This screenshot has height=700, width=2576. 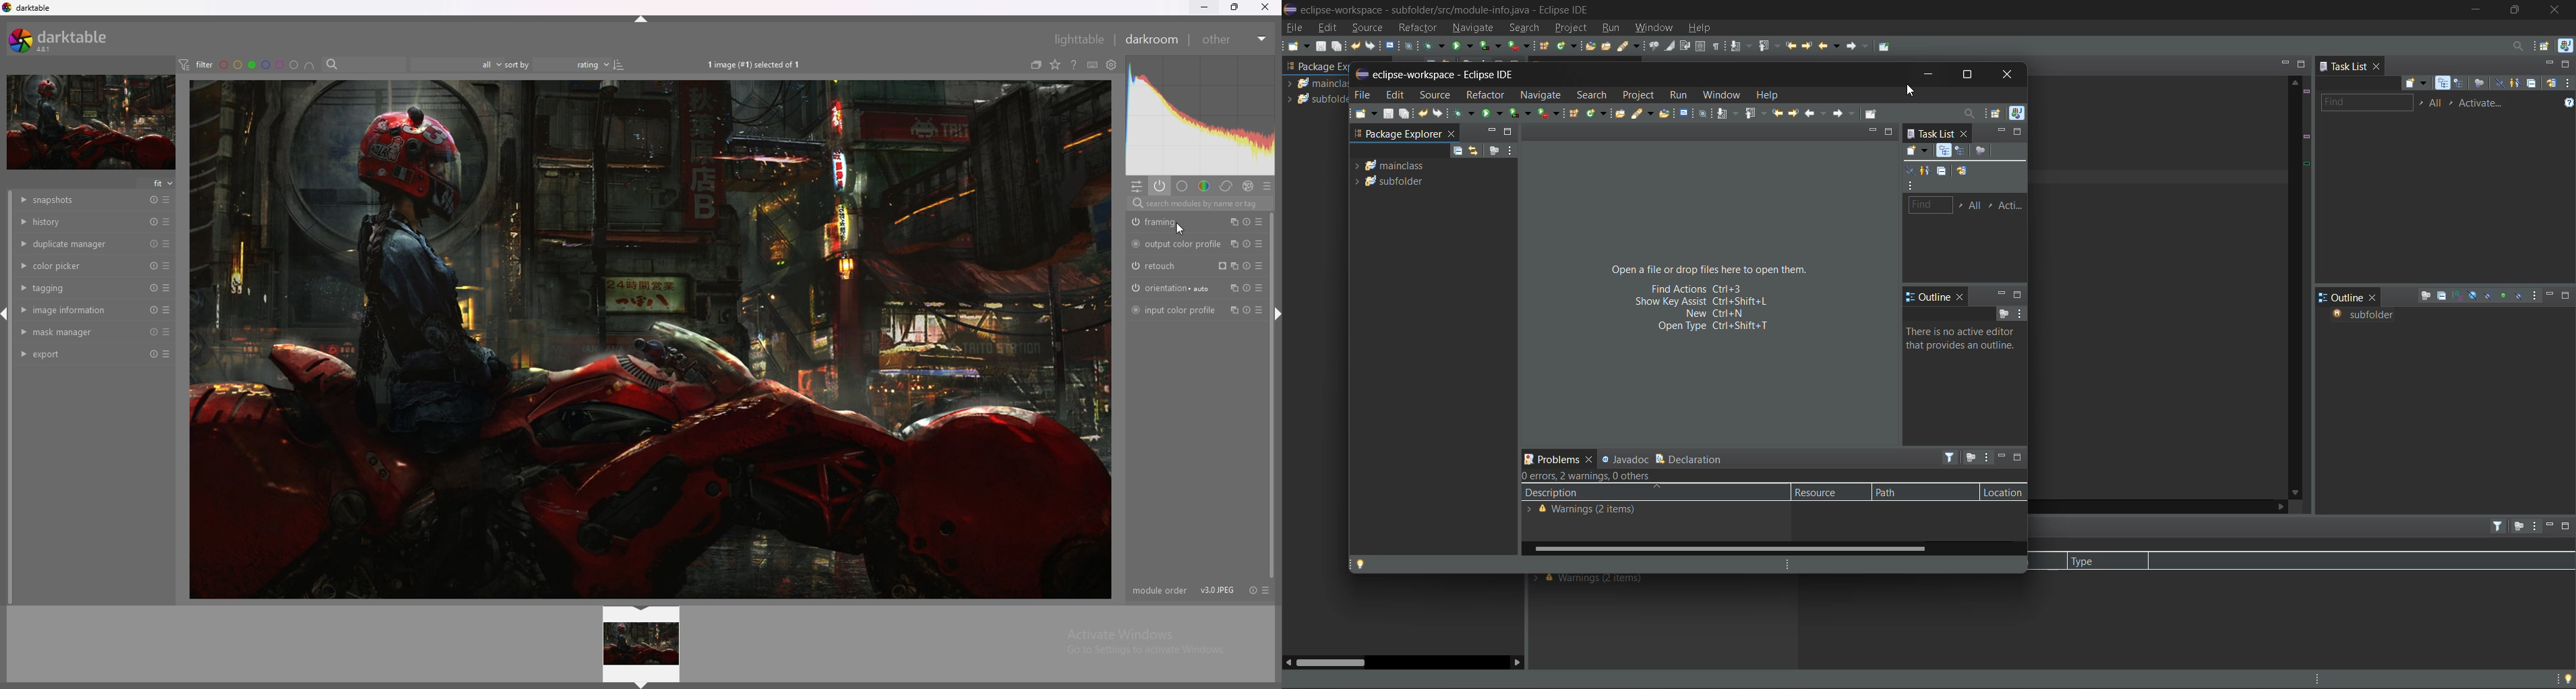 I want to click on minimize, so click(x=1204, y=6).